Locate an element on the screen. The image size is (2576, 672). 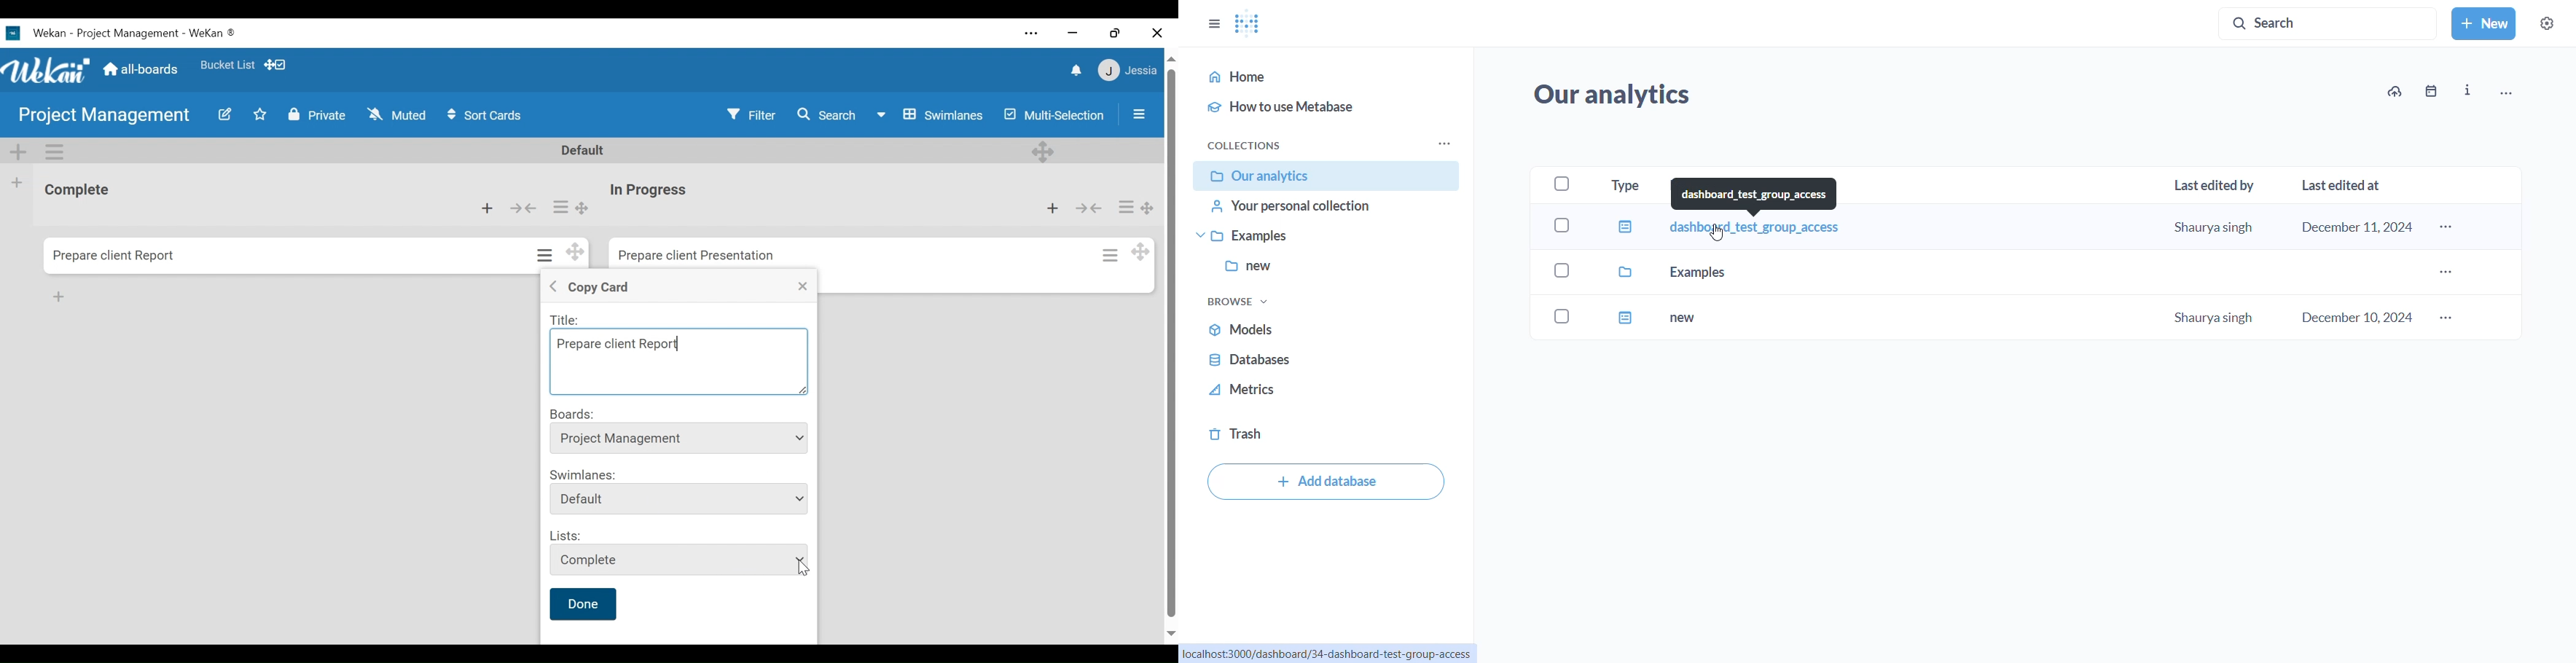
Collapse is located at coordinates (1095, 208).